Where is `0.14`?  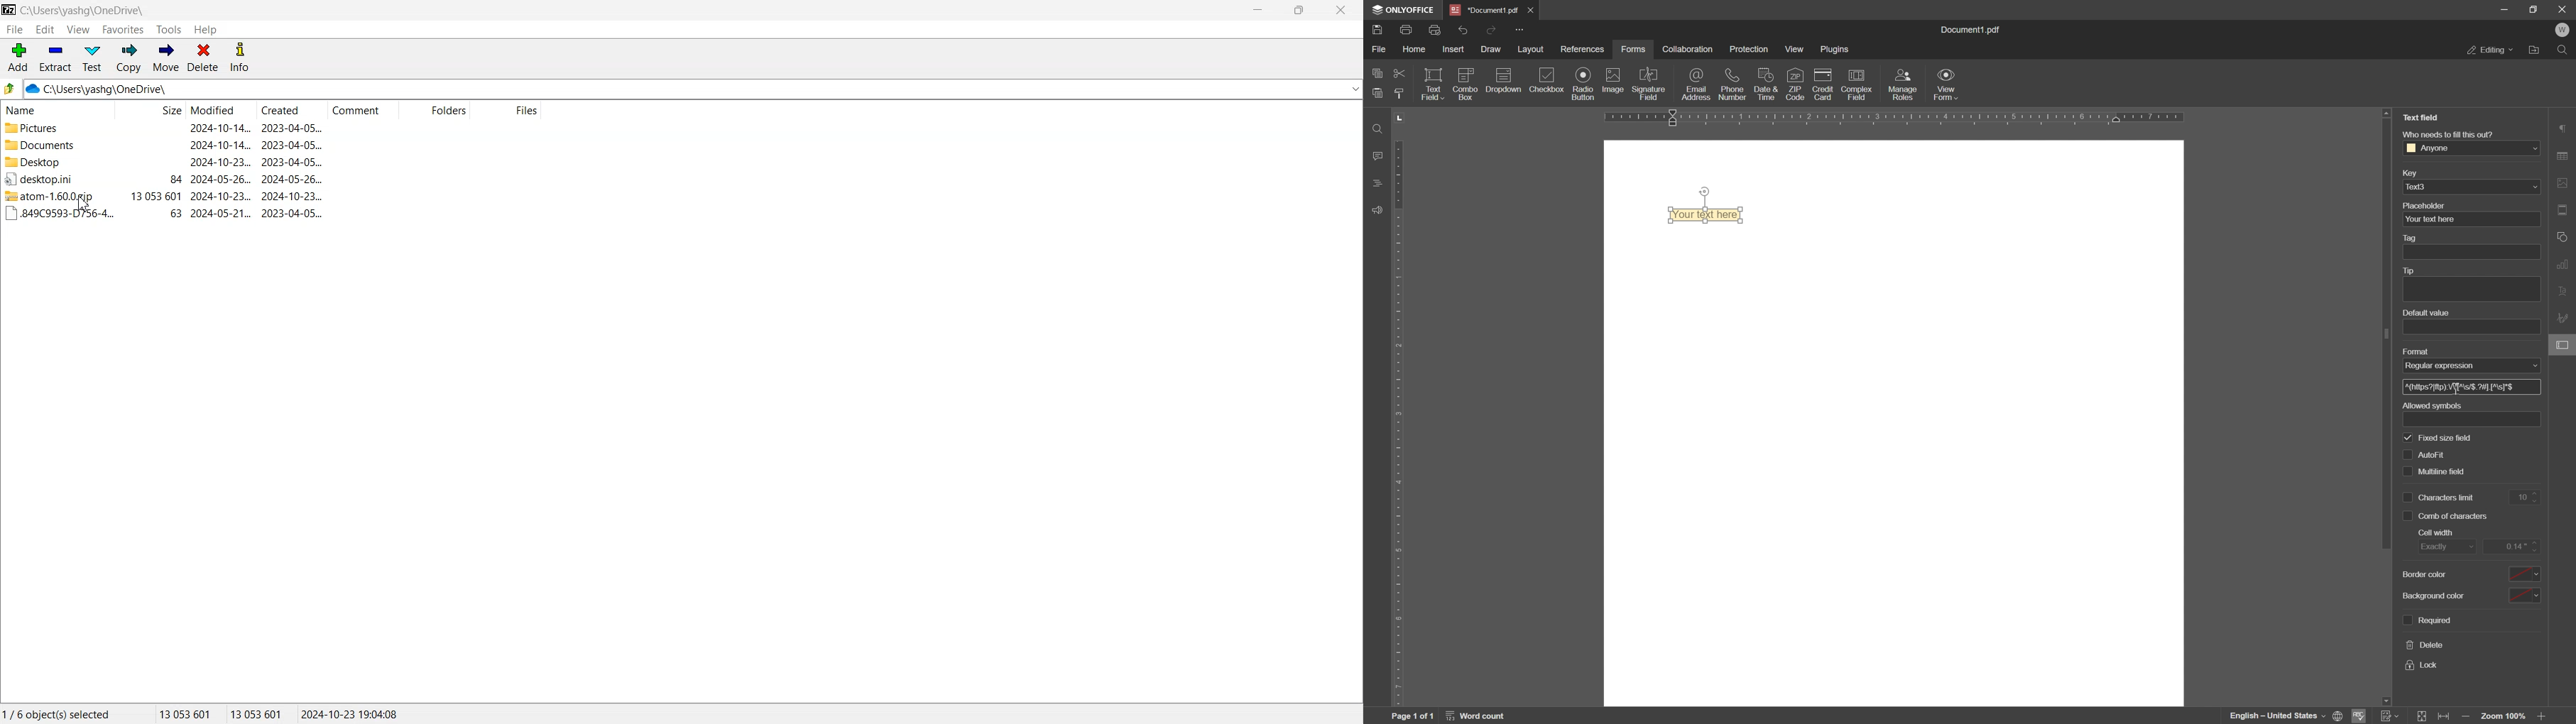 0.14 is located at coordinates (2514, 546).